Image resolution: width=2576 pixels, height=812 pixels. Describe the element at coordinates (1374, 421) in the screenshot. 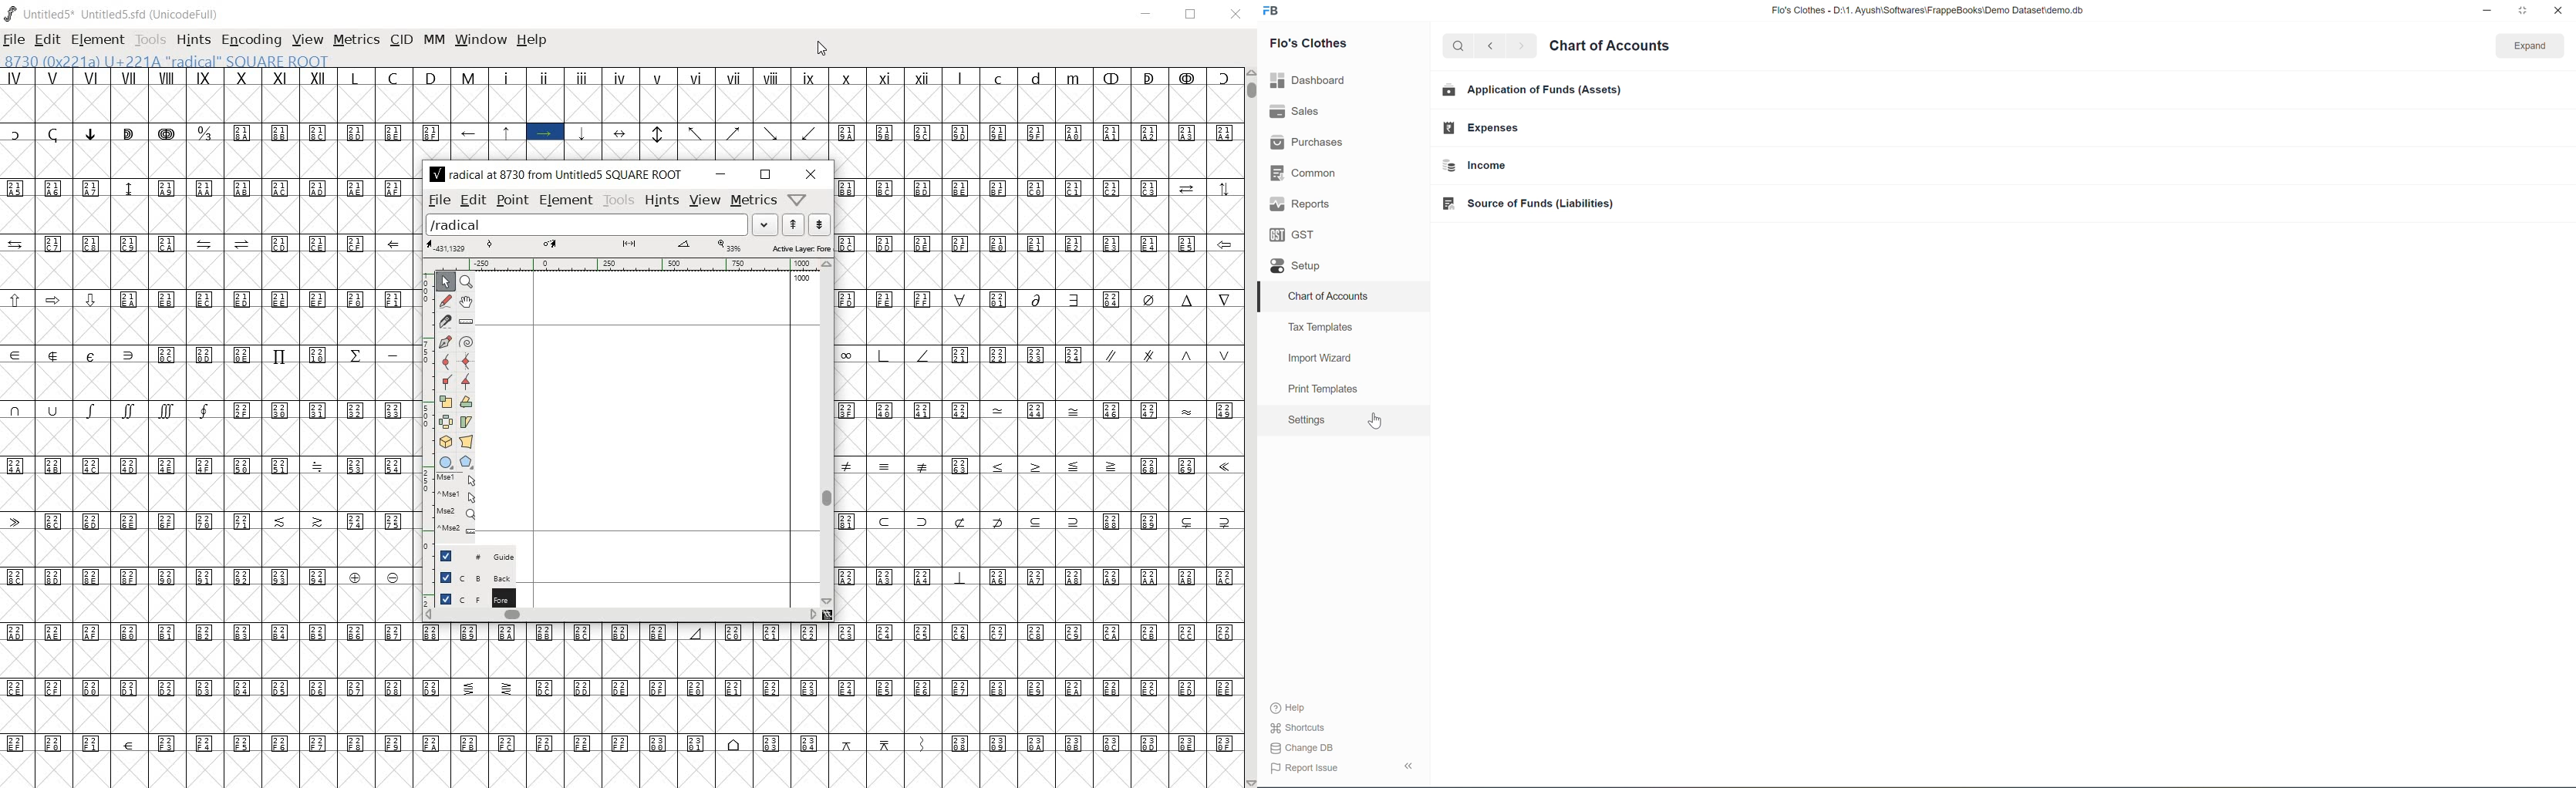

I see `Cursor` at that location.